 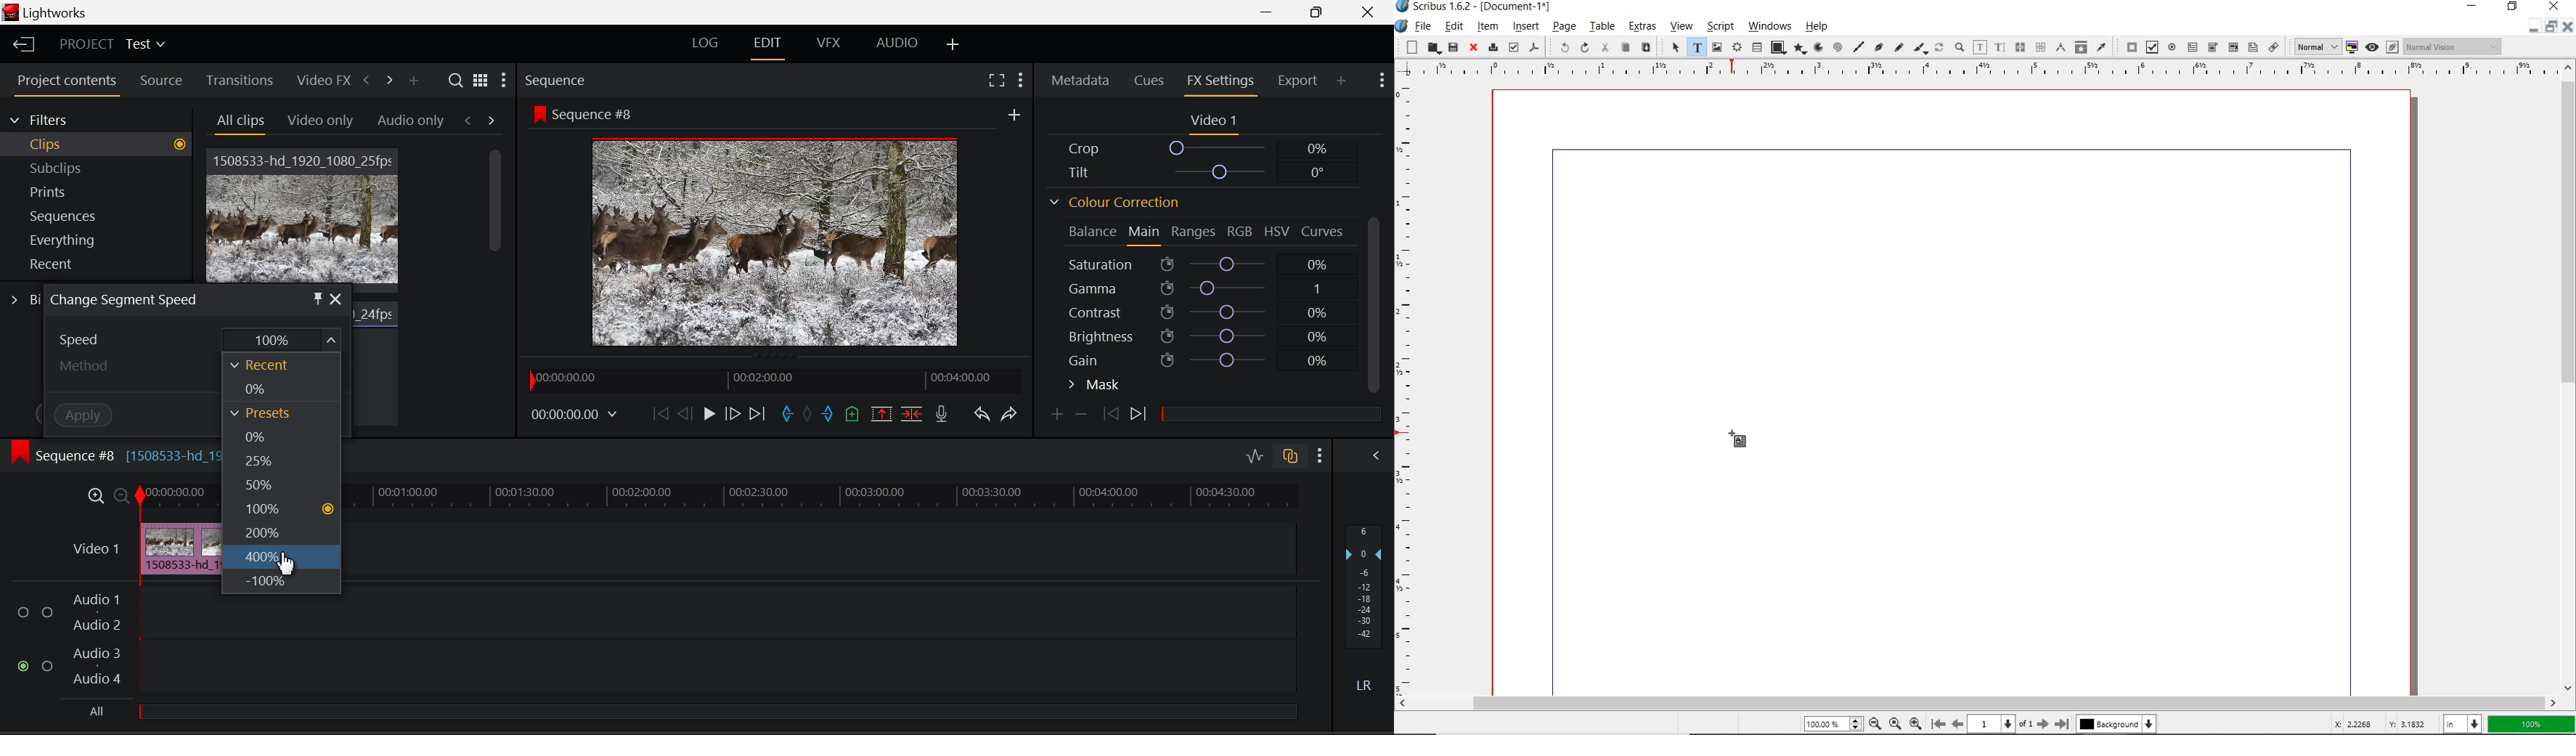 What do you see at coordinates (1645, 48) in the screenshot?
I see `paste` at bounding box center [1645, 48].